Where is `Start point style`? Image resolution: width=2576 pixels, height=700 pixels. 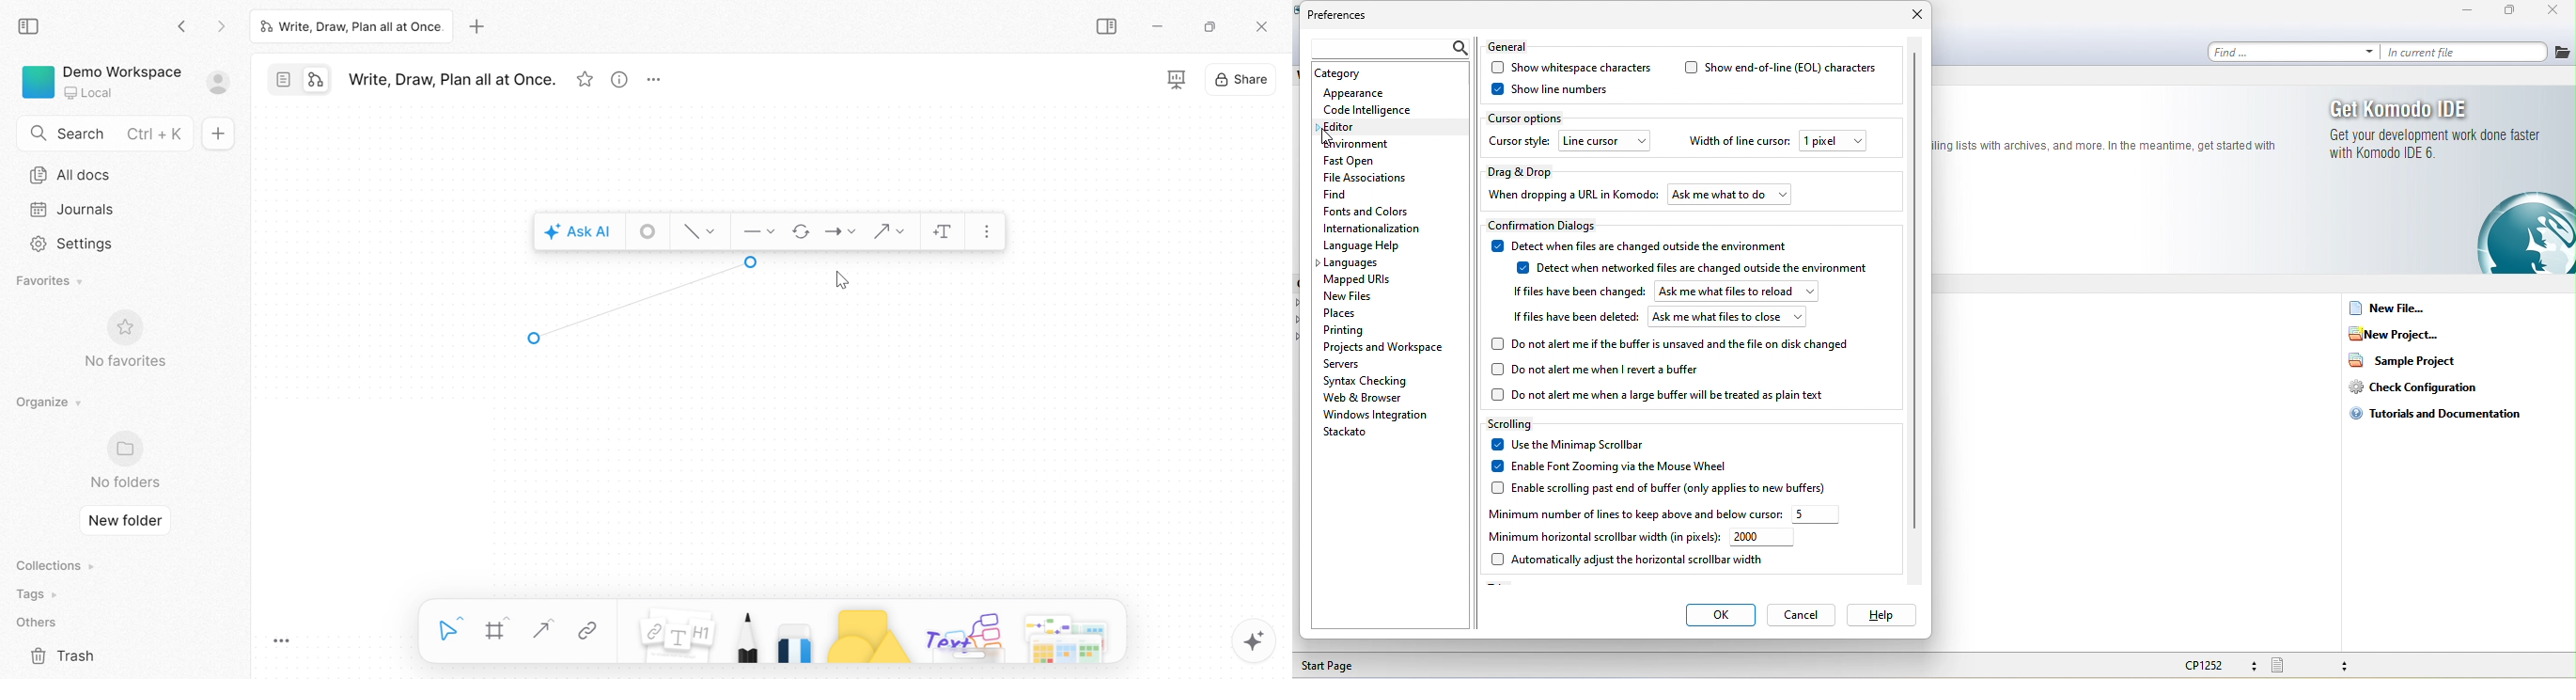 Start point style is located at coordinates (757, 230).